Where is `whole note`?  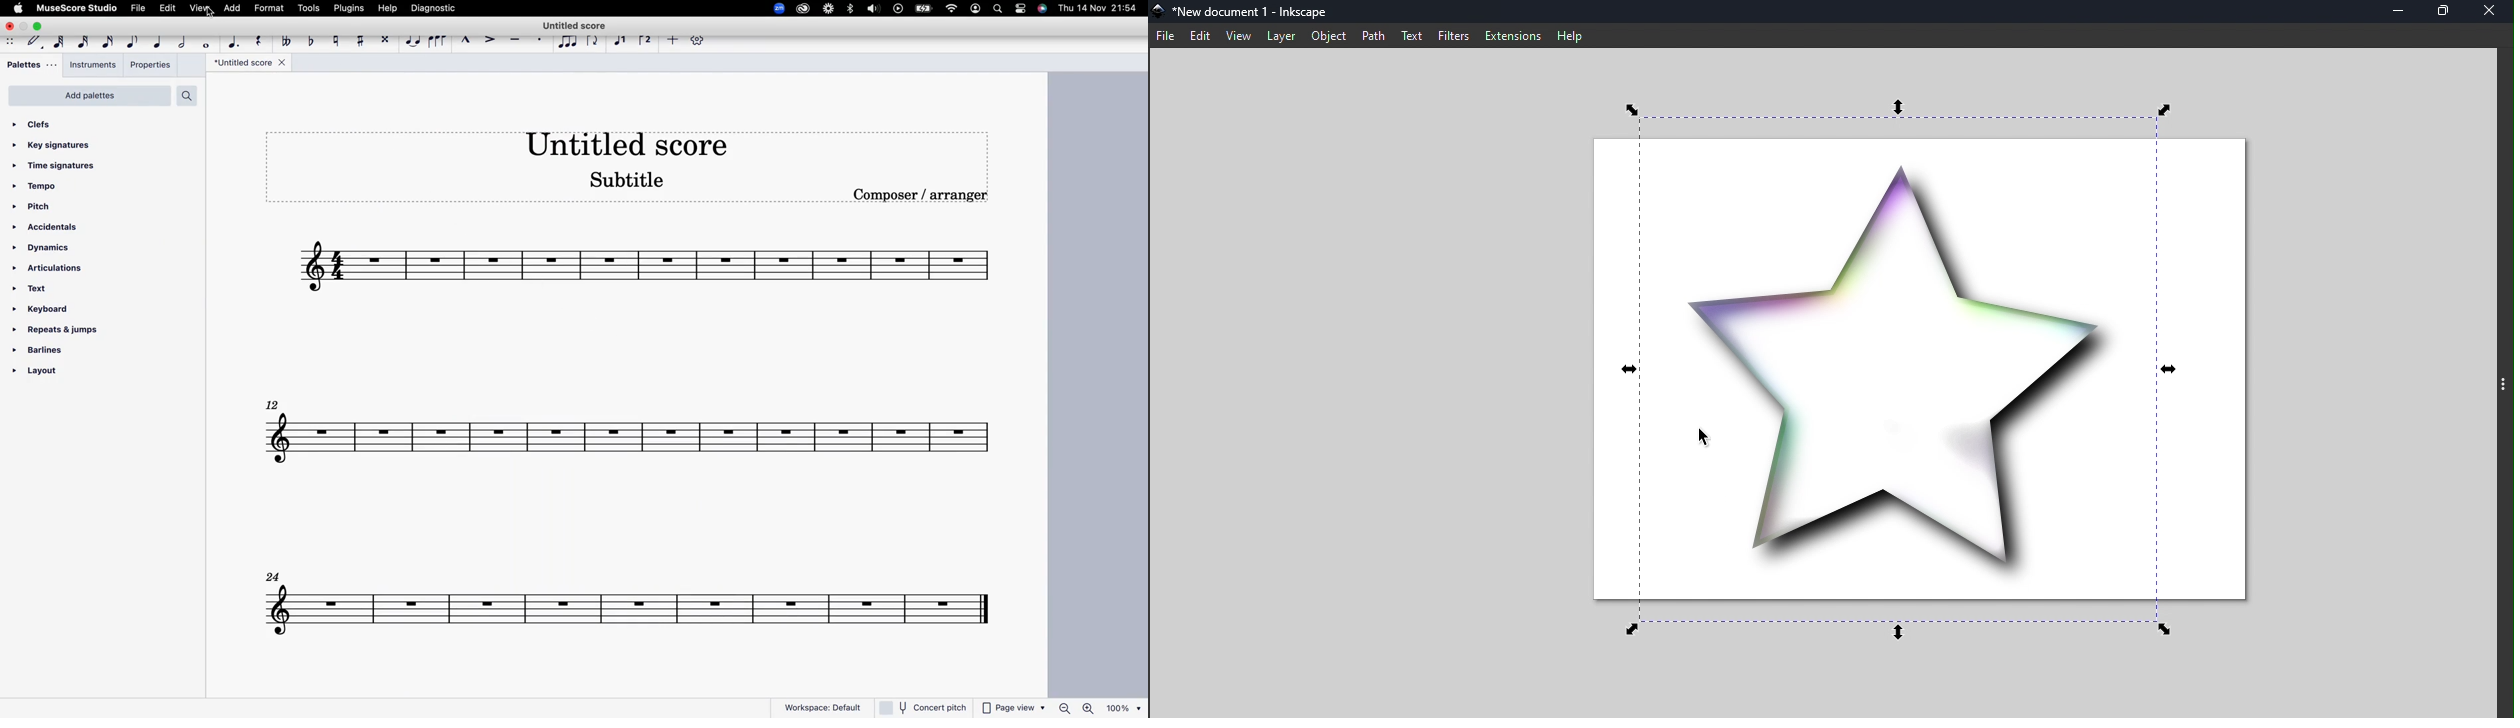
whole note is located at coordinates (205, 45).